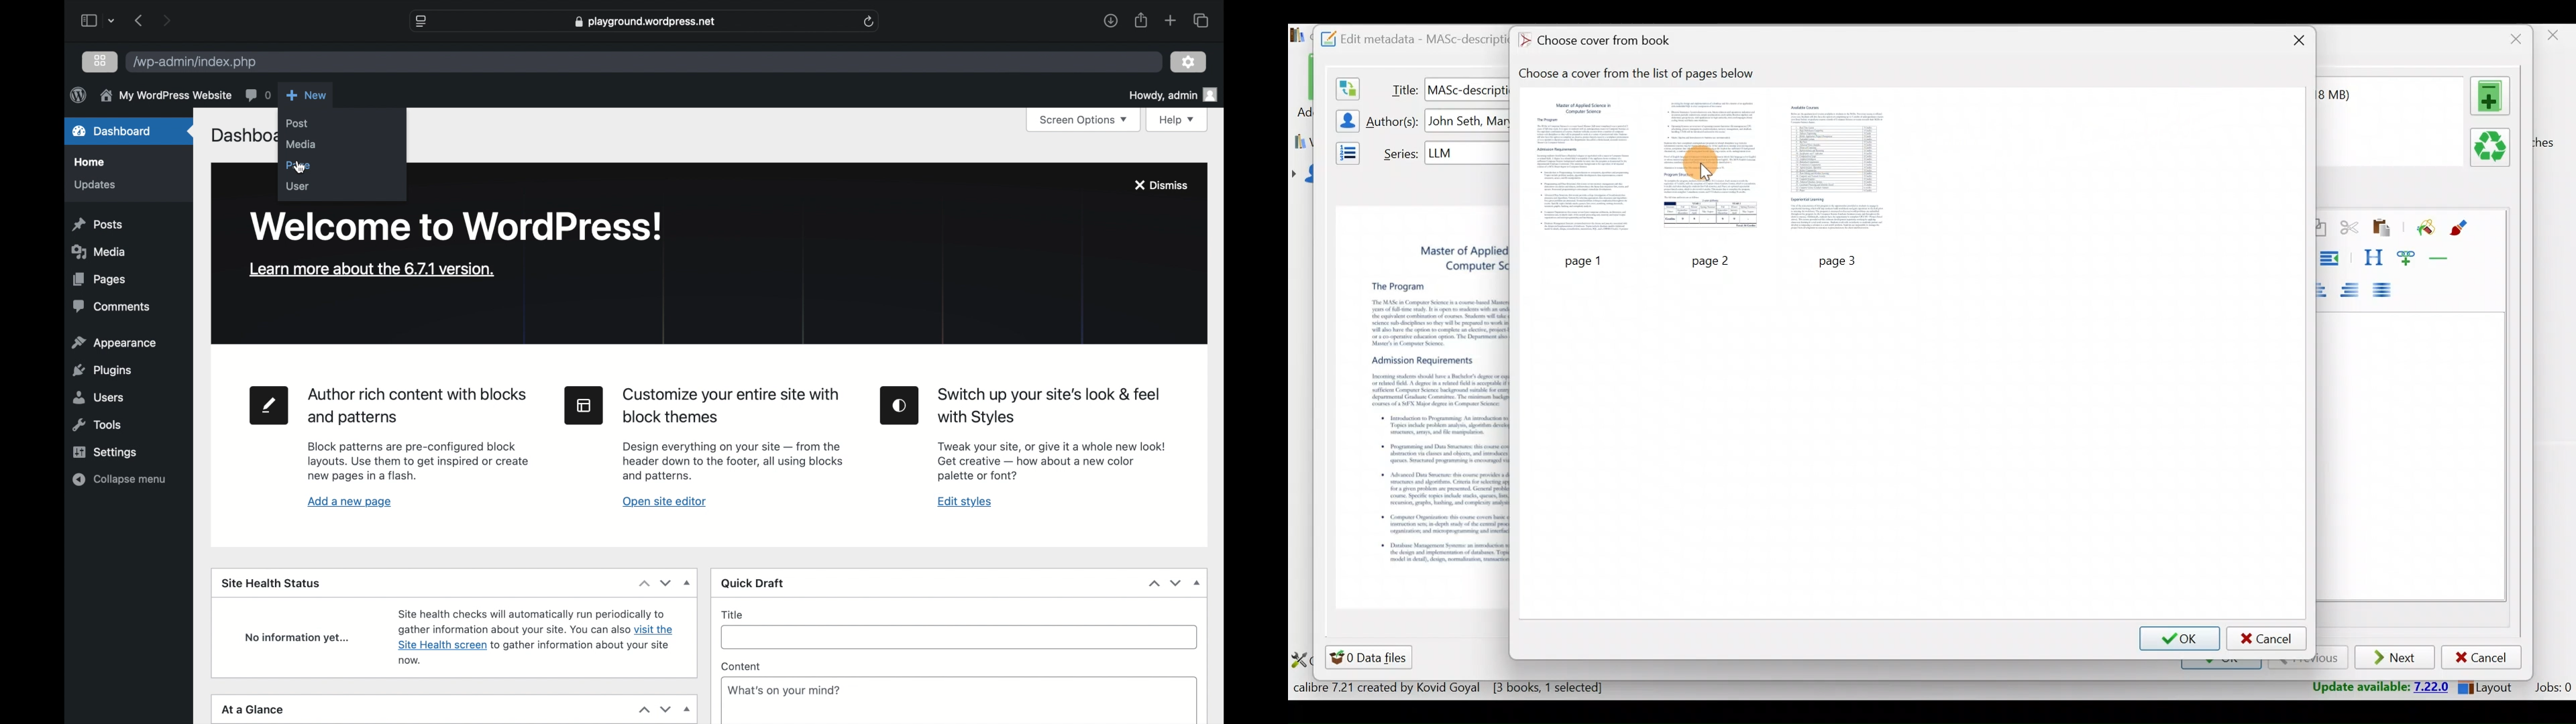 Image resolution: width=2576 pixels, height=728 pixels. What do you see at coordinates (1584, 259) in the screenshot?
I see `` at bounding box center [1584, 259].